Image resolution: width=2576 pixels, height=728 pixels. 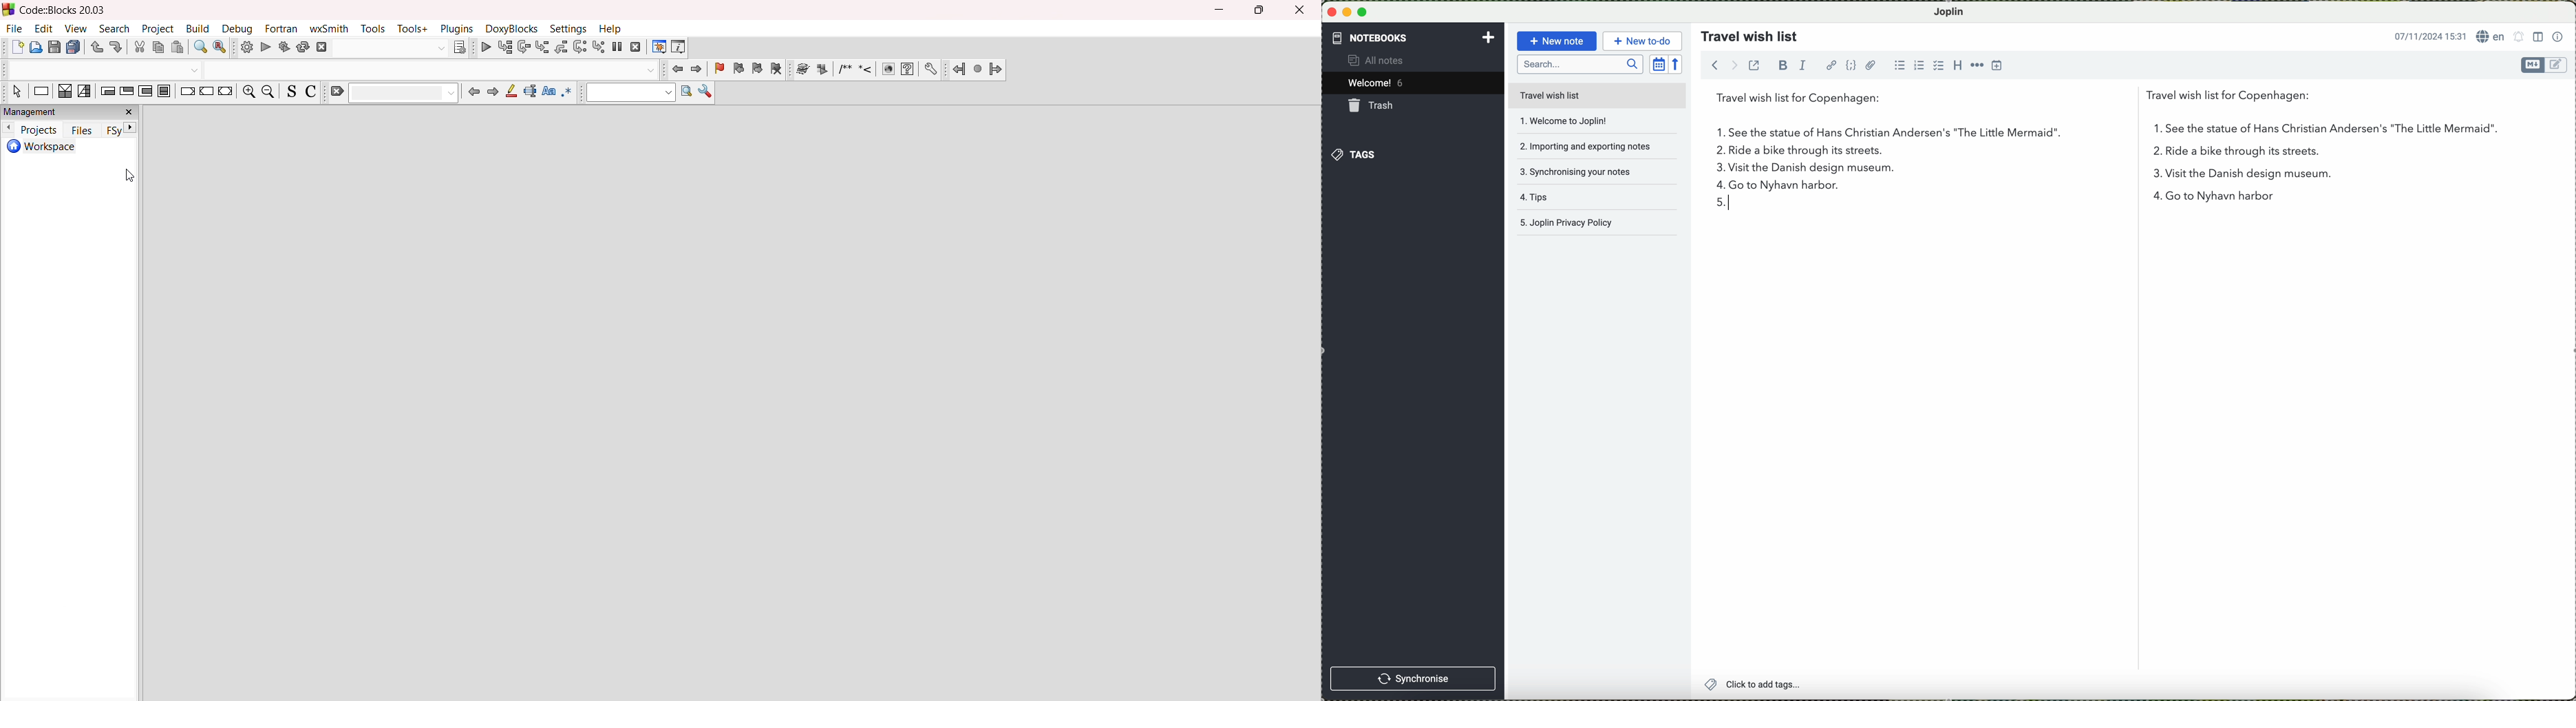 I want to click on tips, so click(x=1579, y=201).